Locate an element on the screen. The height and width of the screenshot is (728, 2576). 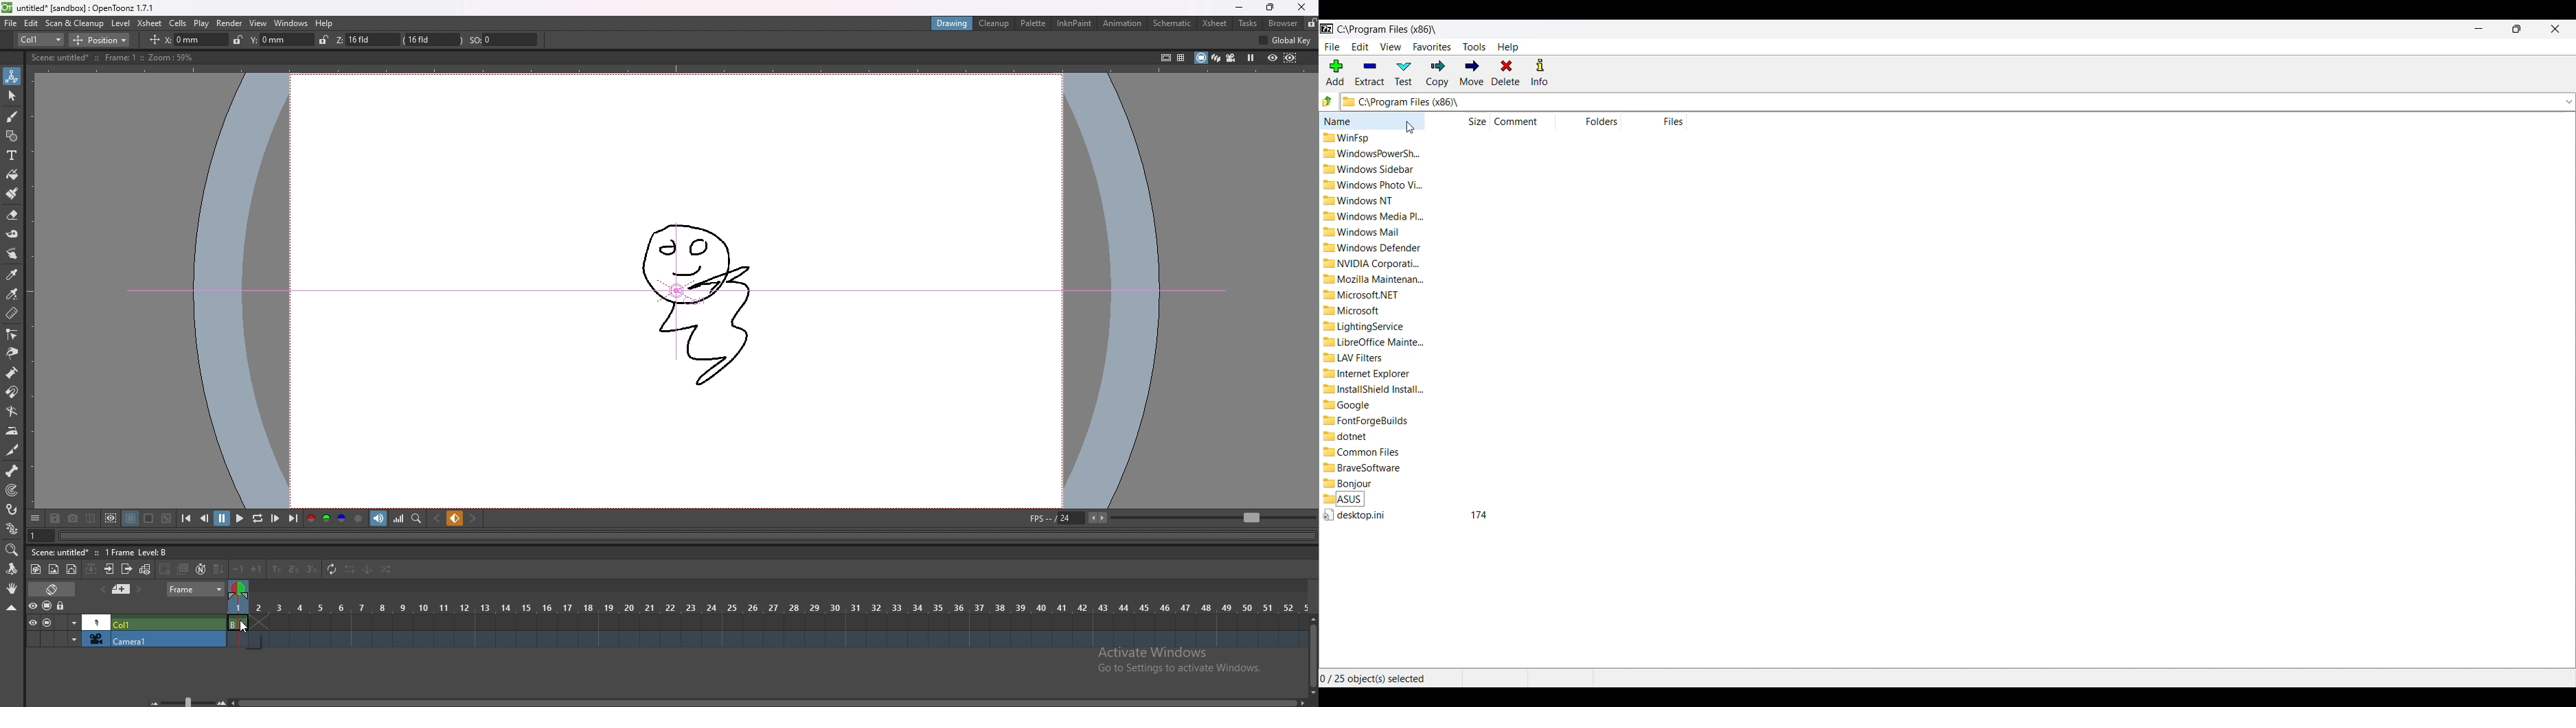
cleanup is located at coordinates (994, 23).